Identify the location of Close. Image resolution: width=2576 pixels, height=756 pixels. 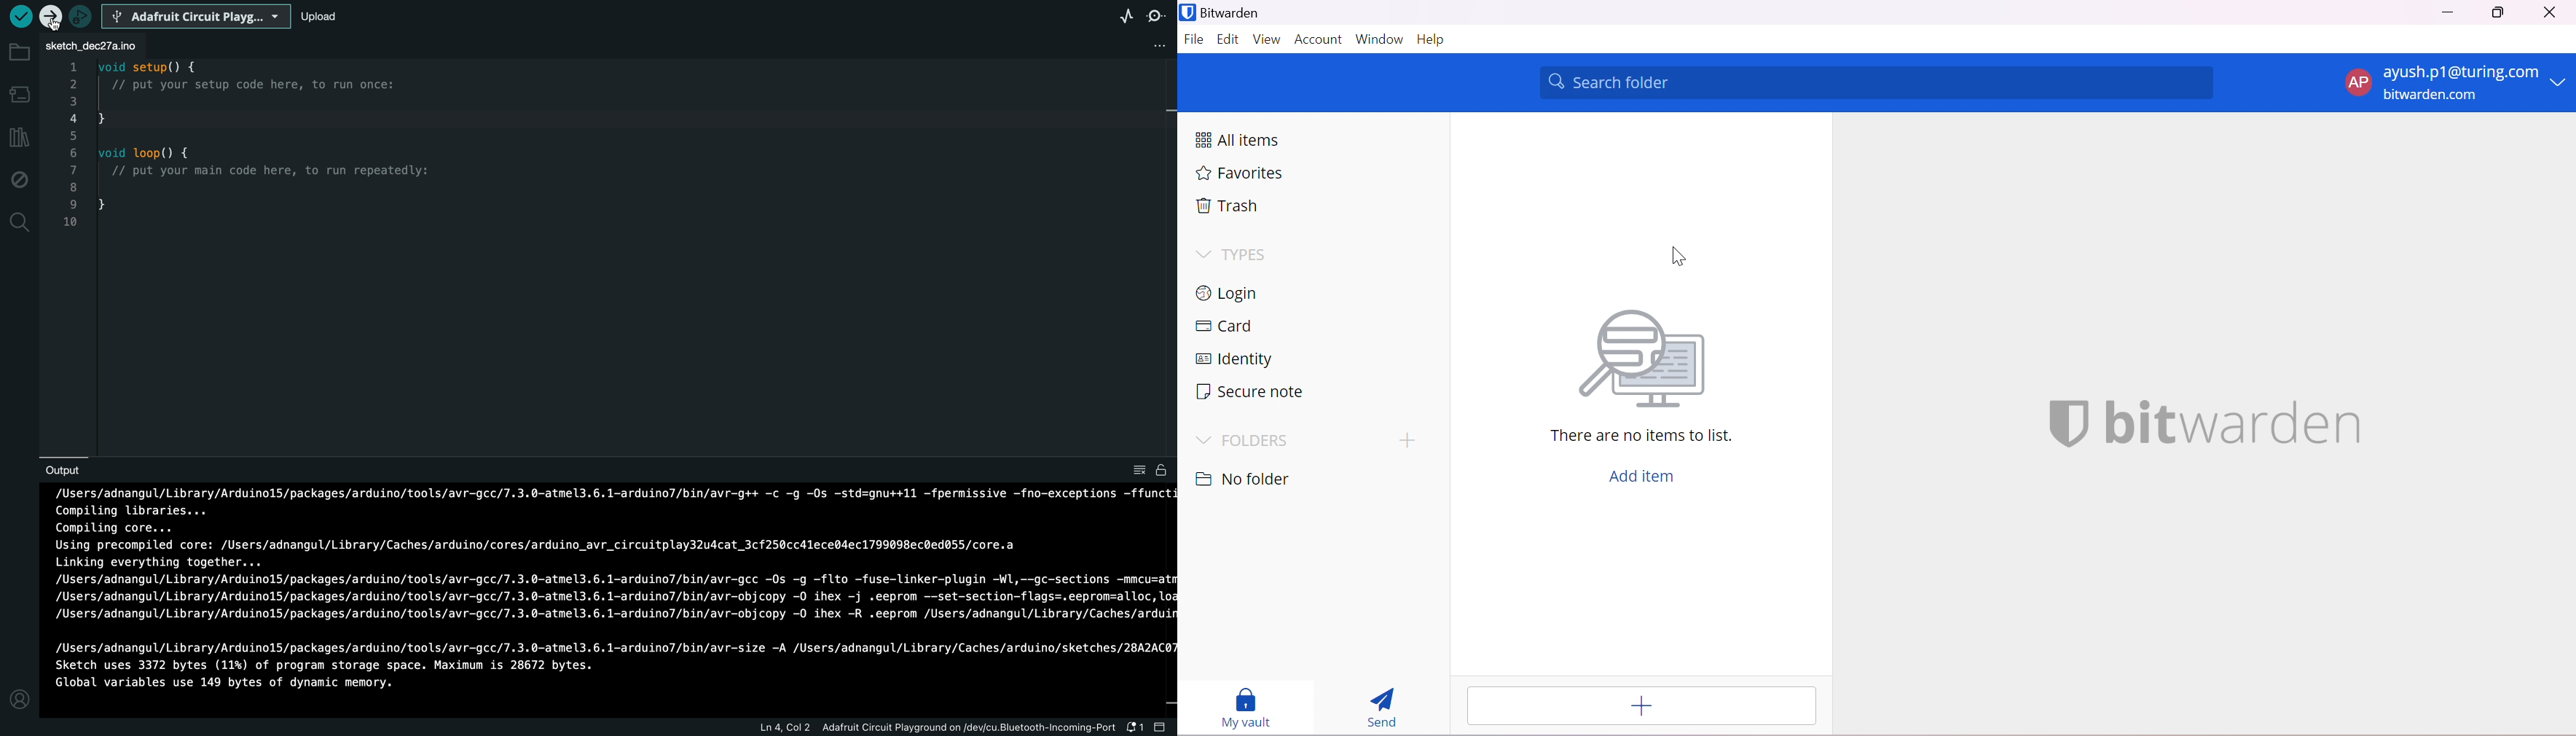
(2549, 12).